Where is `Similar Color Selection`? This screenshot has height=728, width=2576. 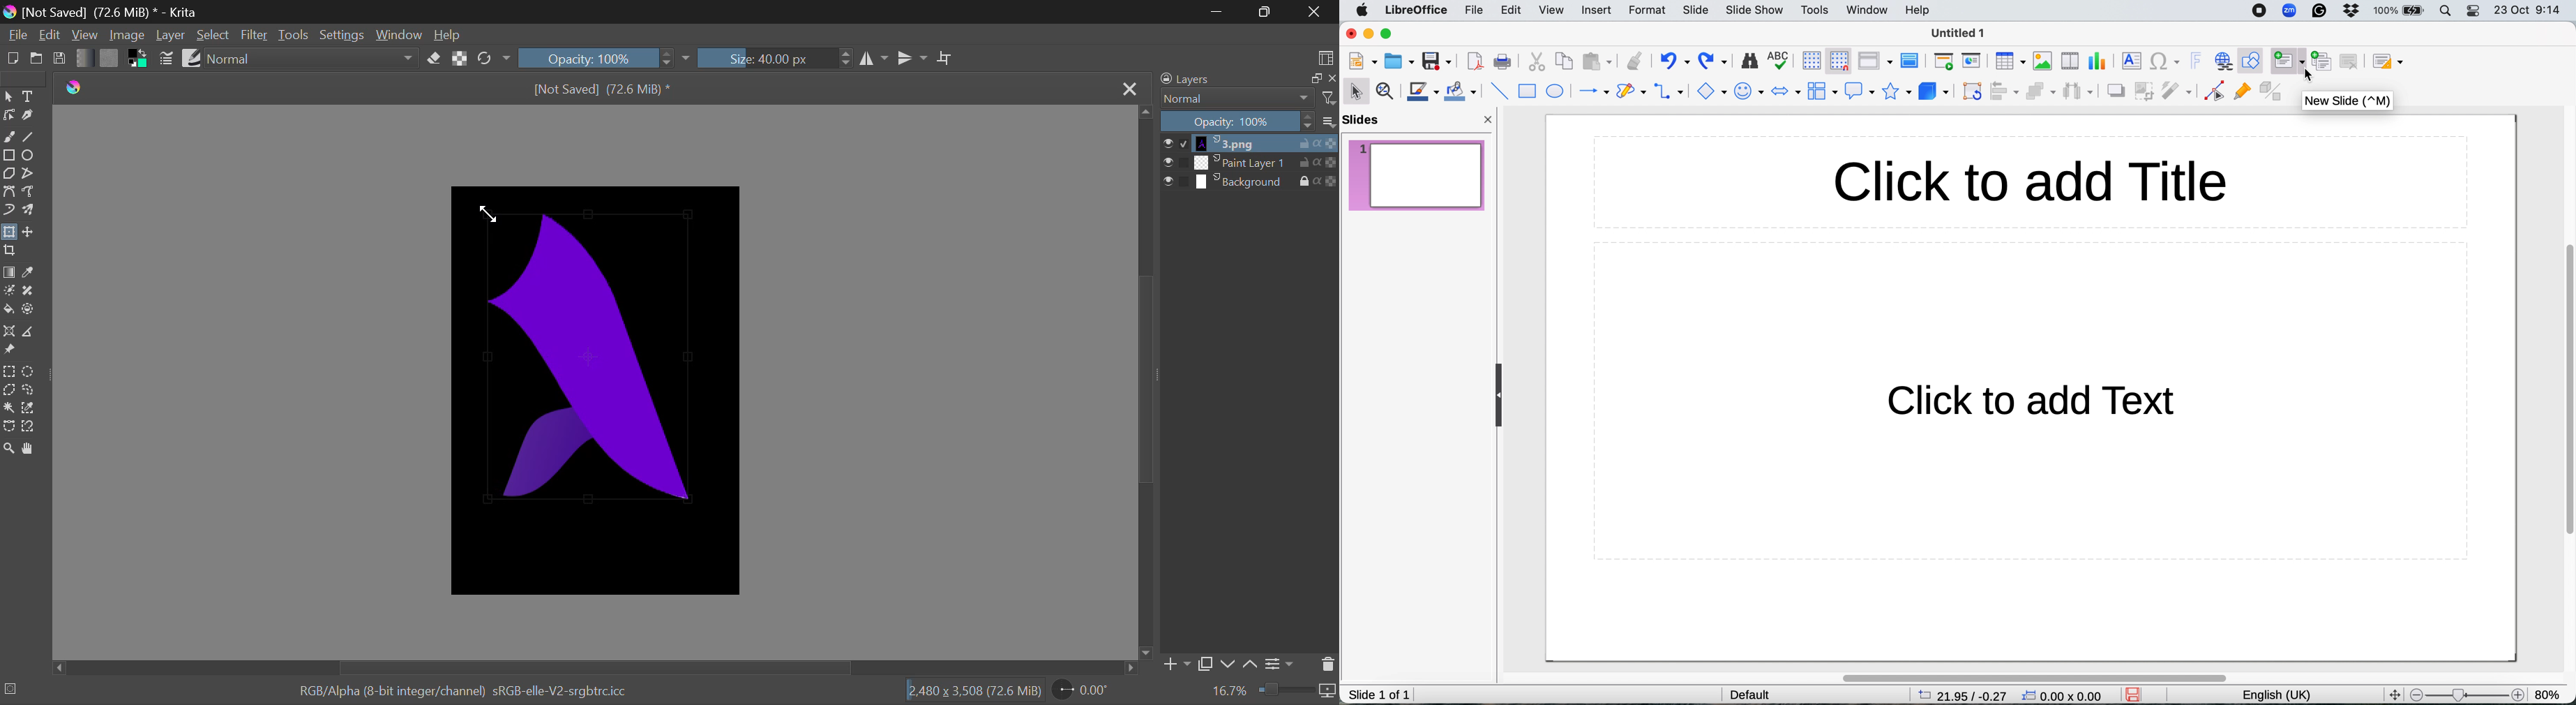
Similar Color Selection is located at coordinates (29, 408).